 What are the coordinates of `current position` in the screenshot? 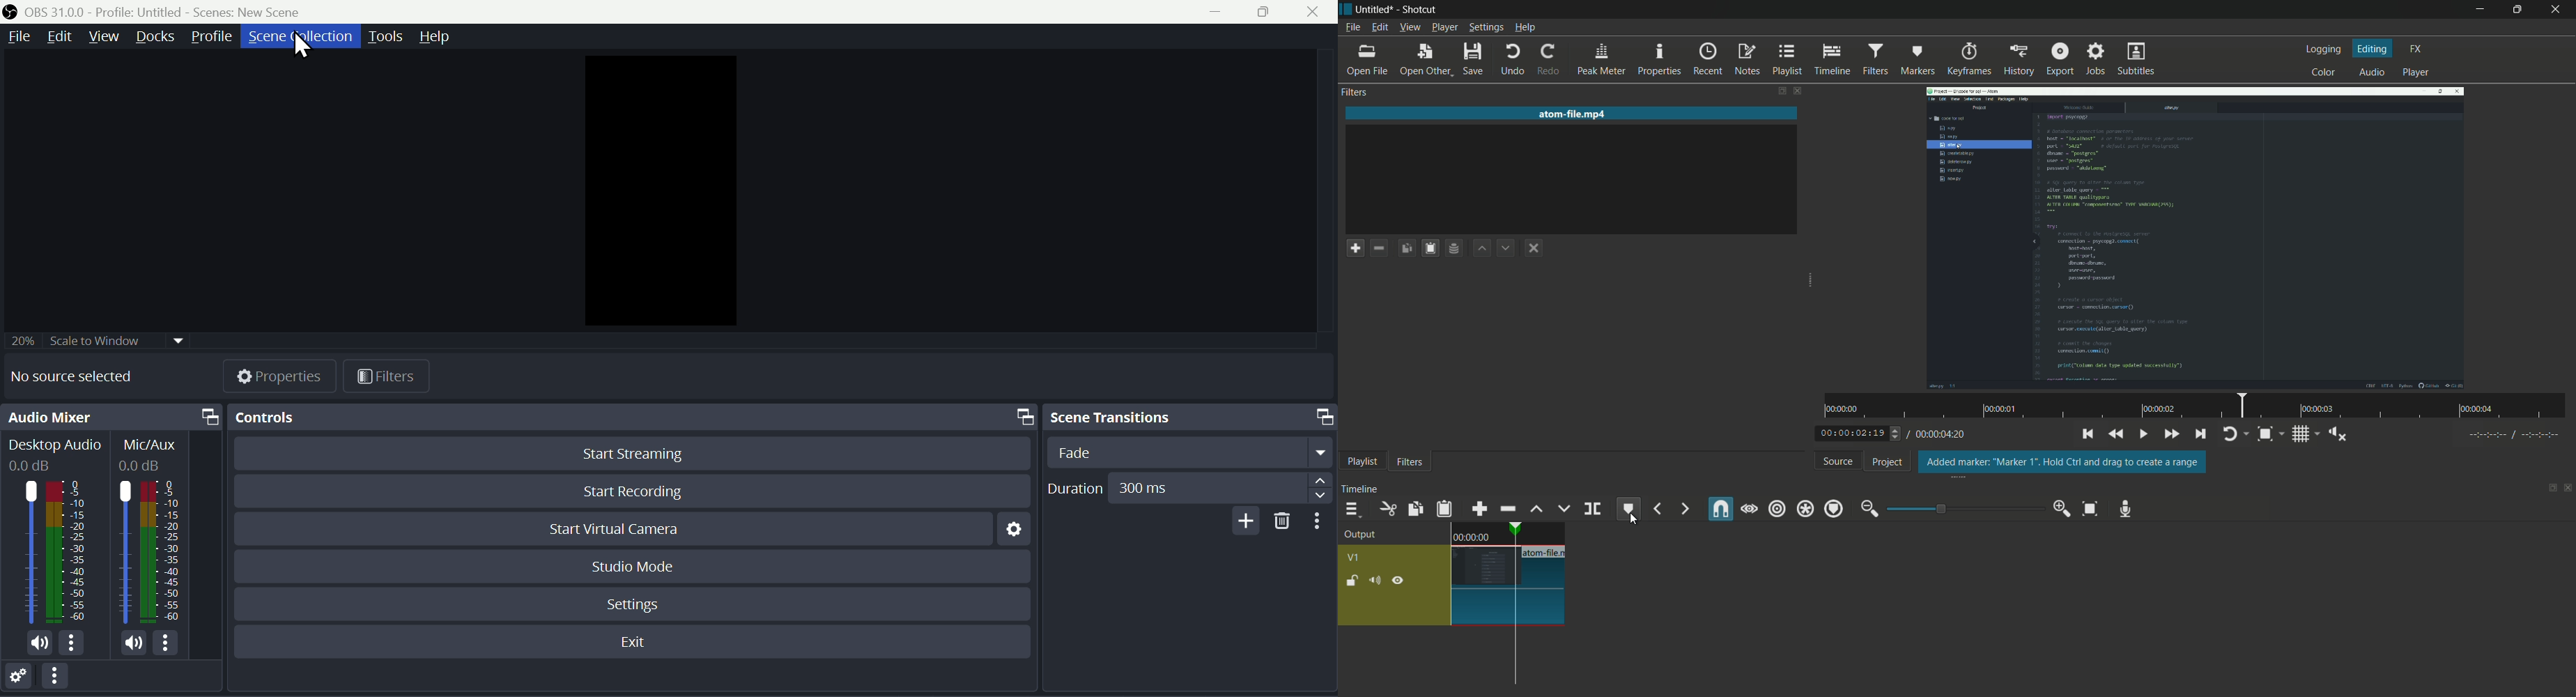 It's located at (1513, 605).